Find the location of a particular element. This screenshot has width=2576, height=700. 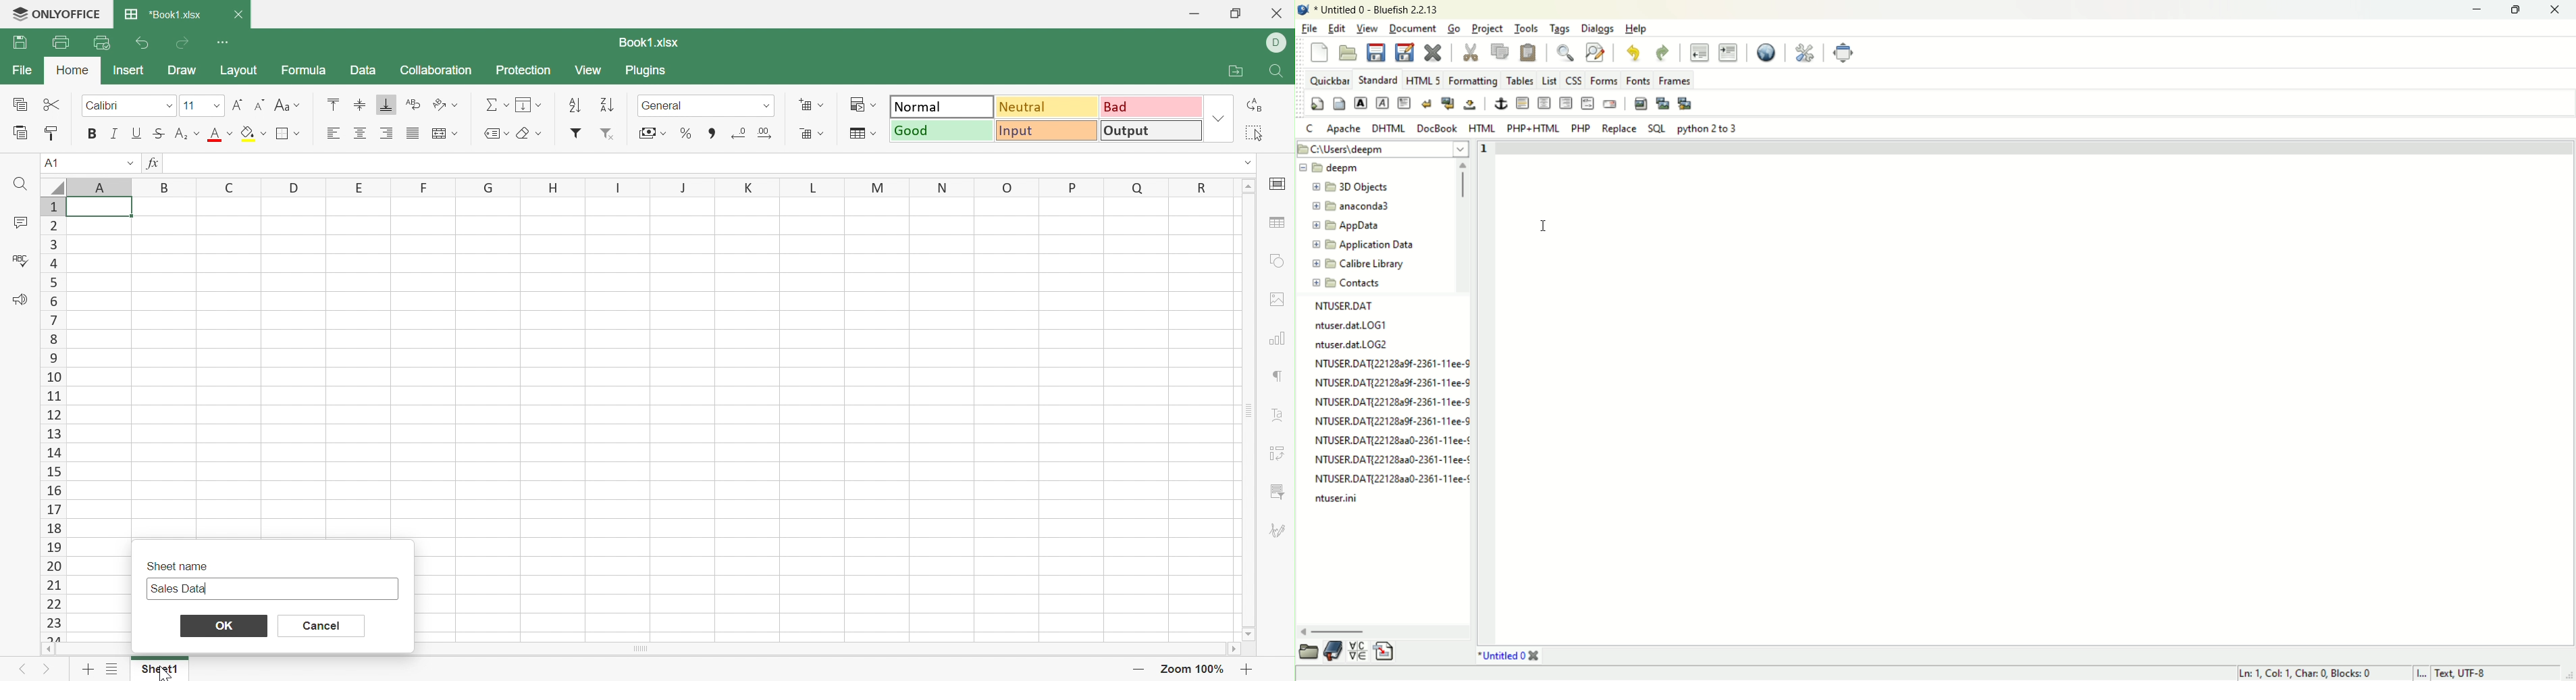

editor is located at coordinates (2035, 391).